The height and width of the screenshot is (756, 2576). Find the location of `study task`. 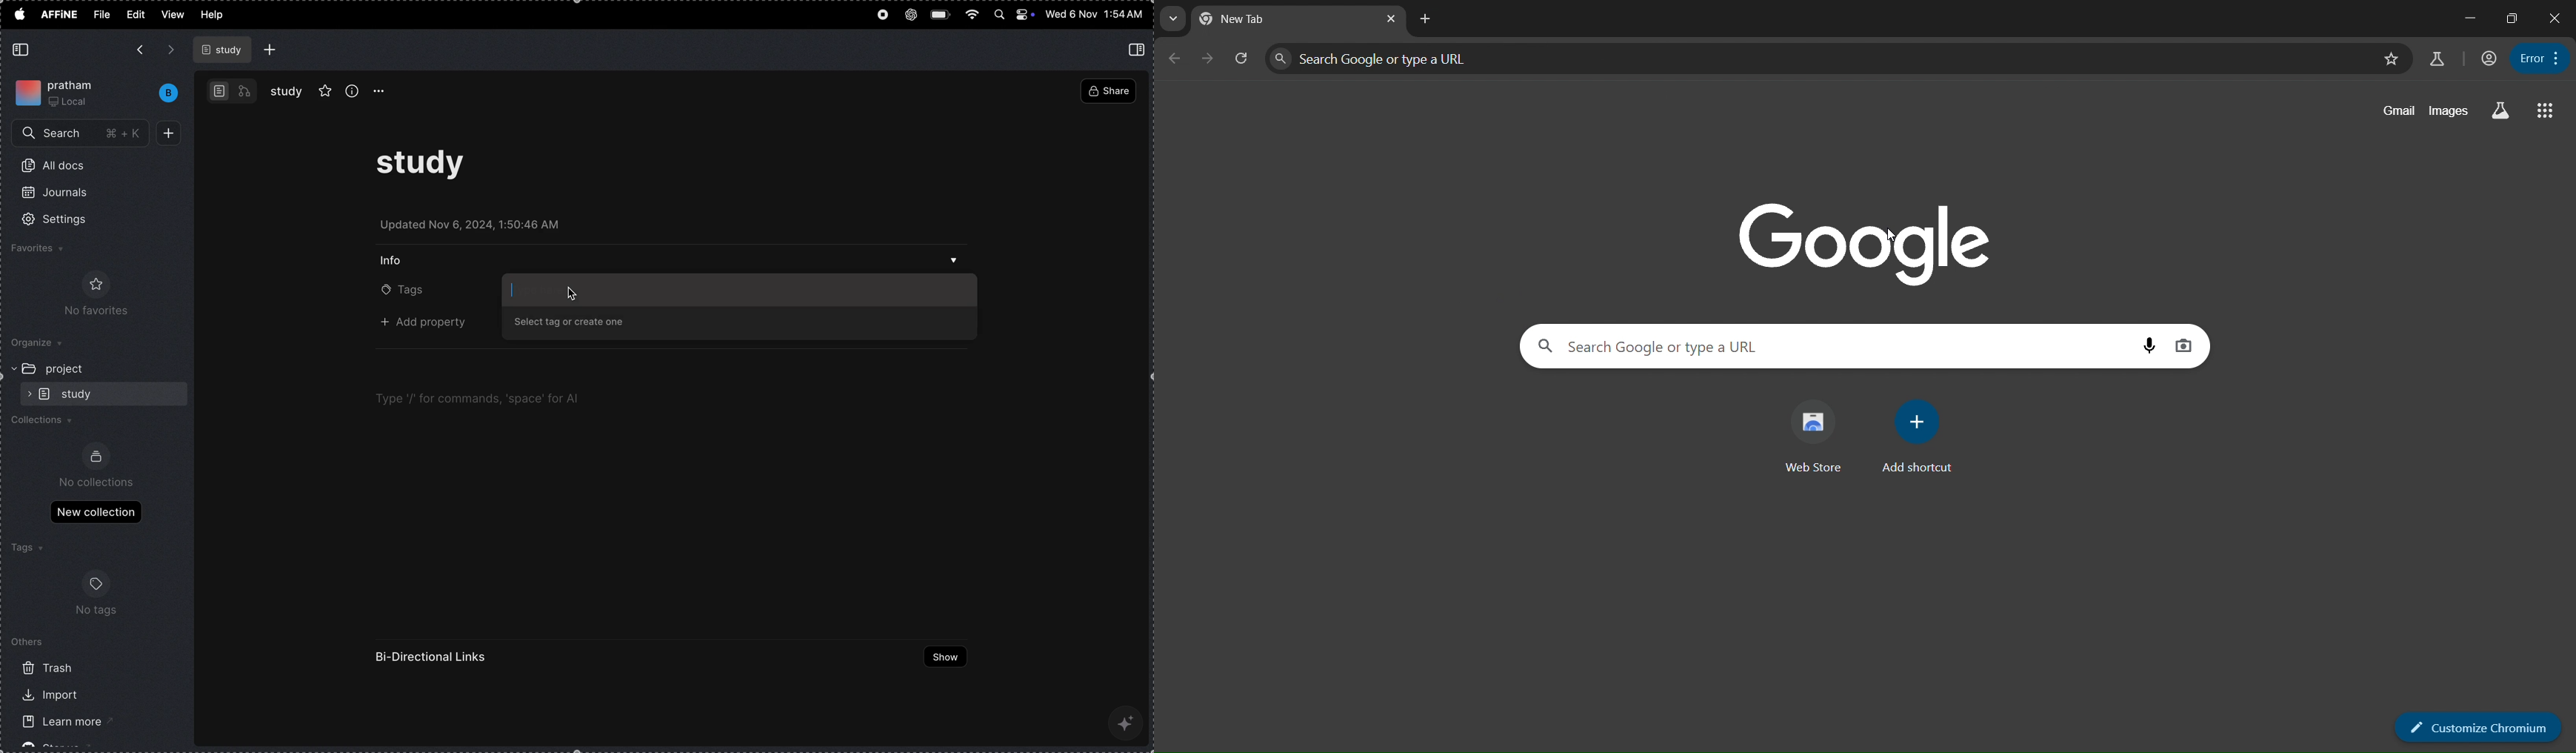

study task is located at coordinates (429, 168).